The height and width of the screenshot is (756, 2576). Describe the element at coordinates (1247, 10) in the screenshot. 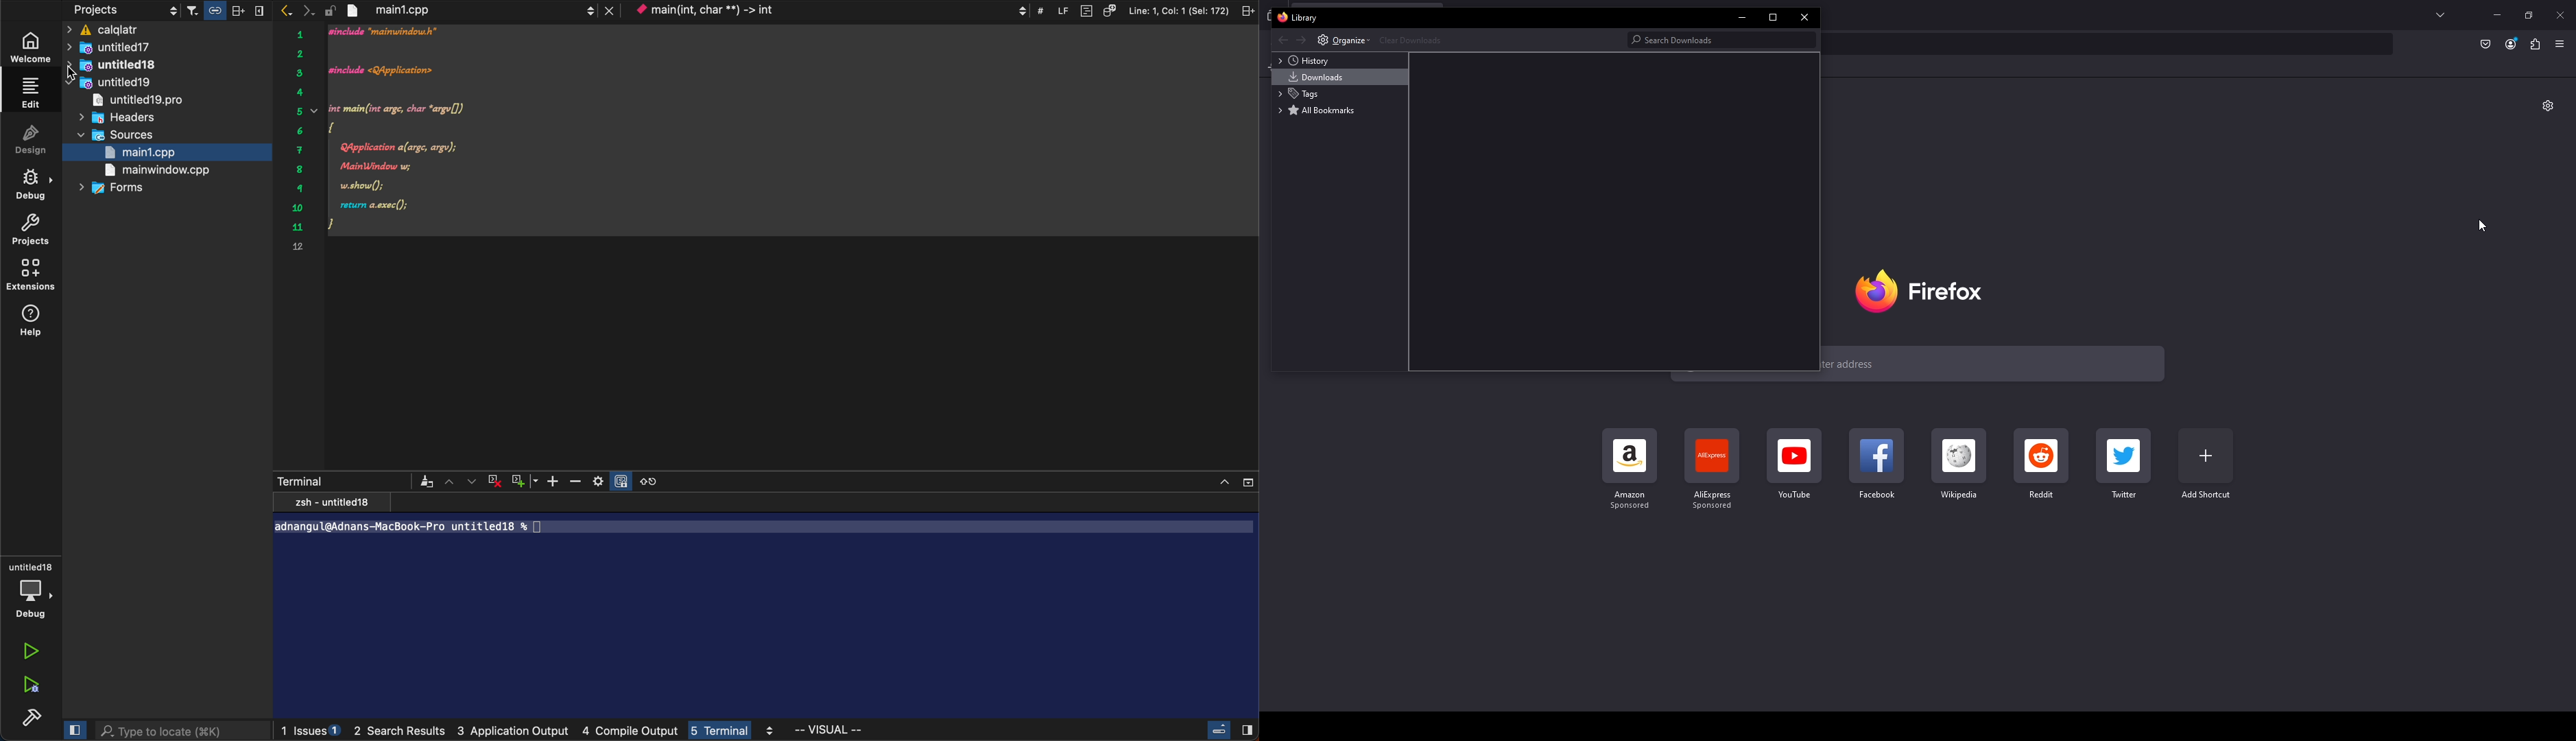

I see `split` at that location.